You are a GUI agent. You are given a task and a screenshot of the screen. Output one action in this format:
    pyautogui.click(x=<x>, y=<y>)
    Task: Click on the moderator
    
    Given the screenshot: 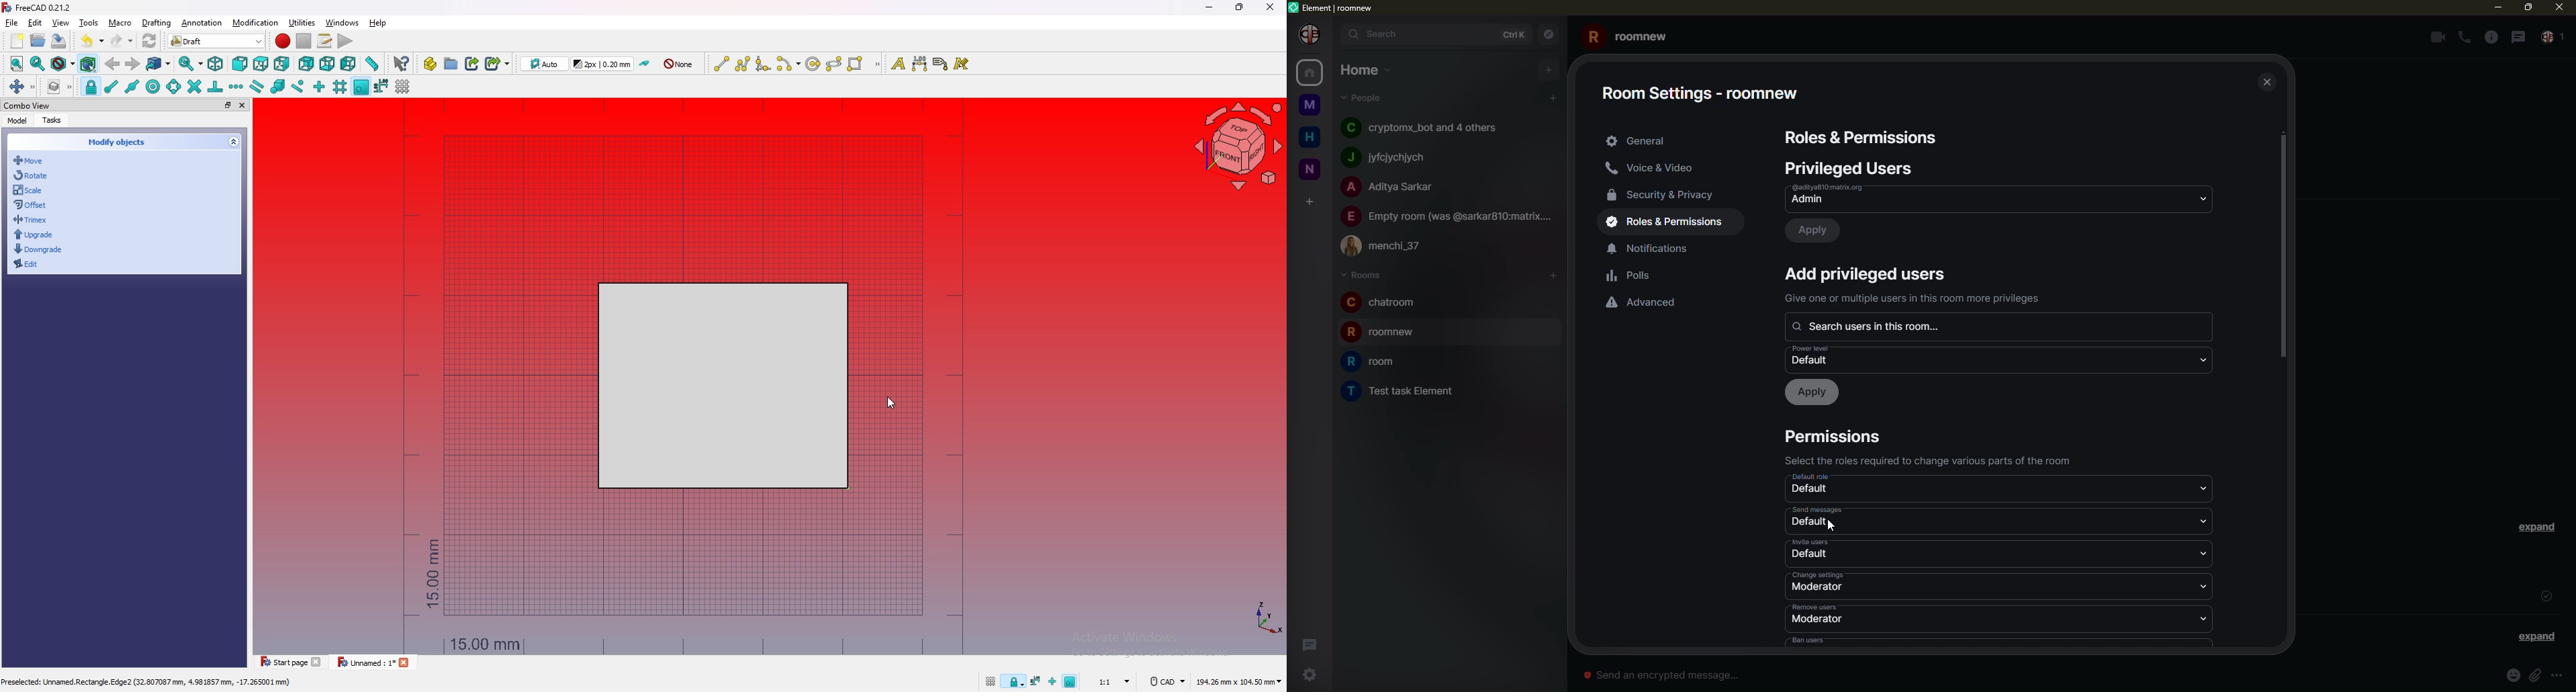 What is the action you would take?
    pyautogui.click(x=1817, y=619)
    